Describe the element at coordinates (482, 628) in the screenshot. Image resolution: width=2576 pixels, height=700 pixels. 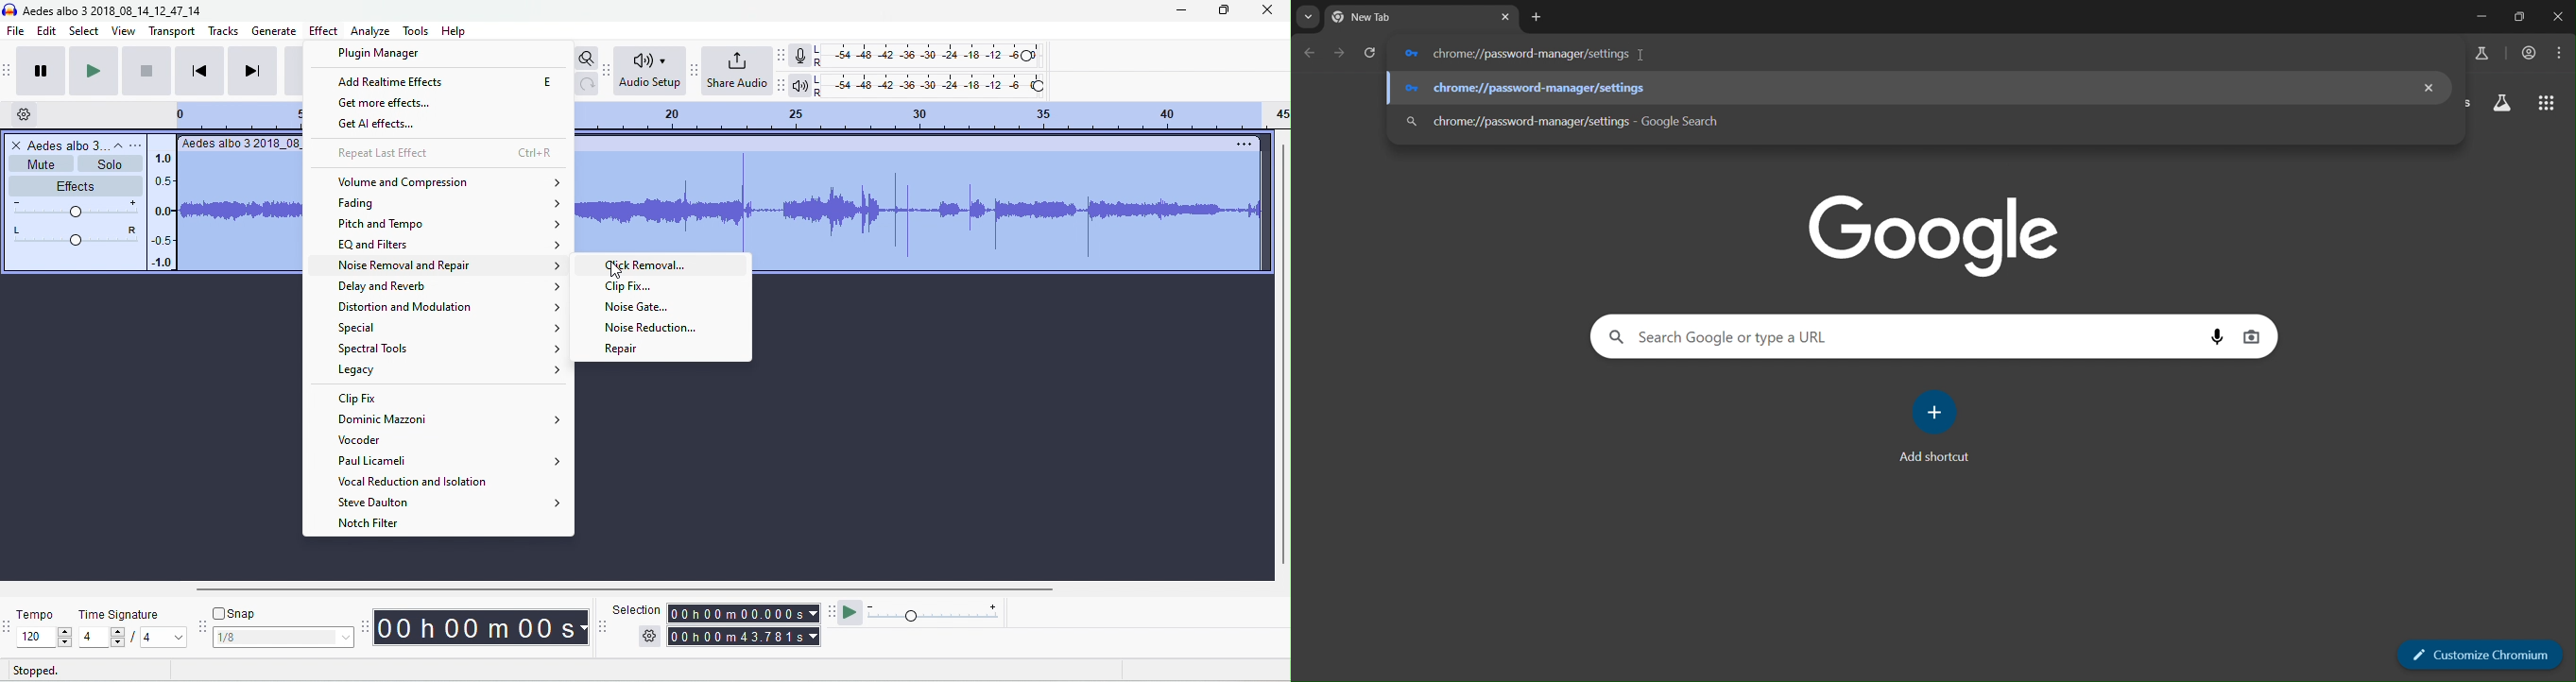
I see `audacity time` at that location.